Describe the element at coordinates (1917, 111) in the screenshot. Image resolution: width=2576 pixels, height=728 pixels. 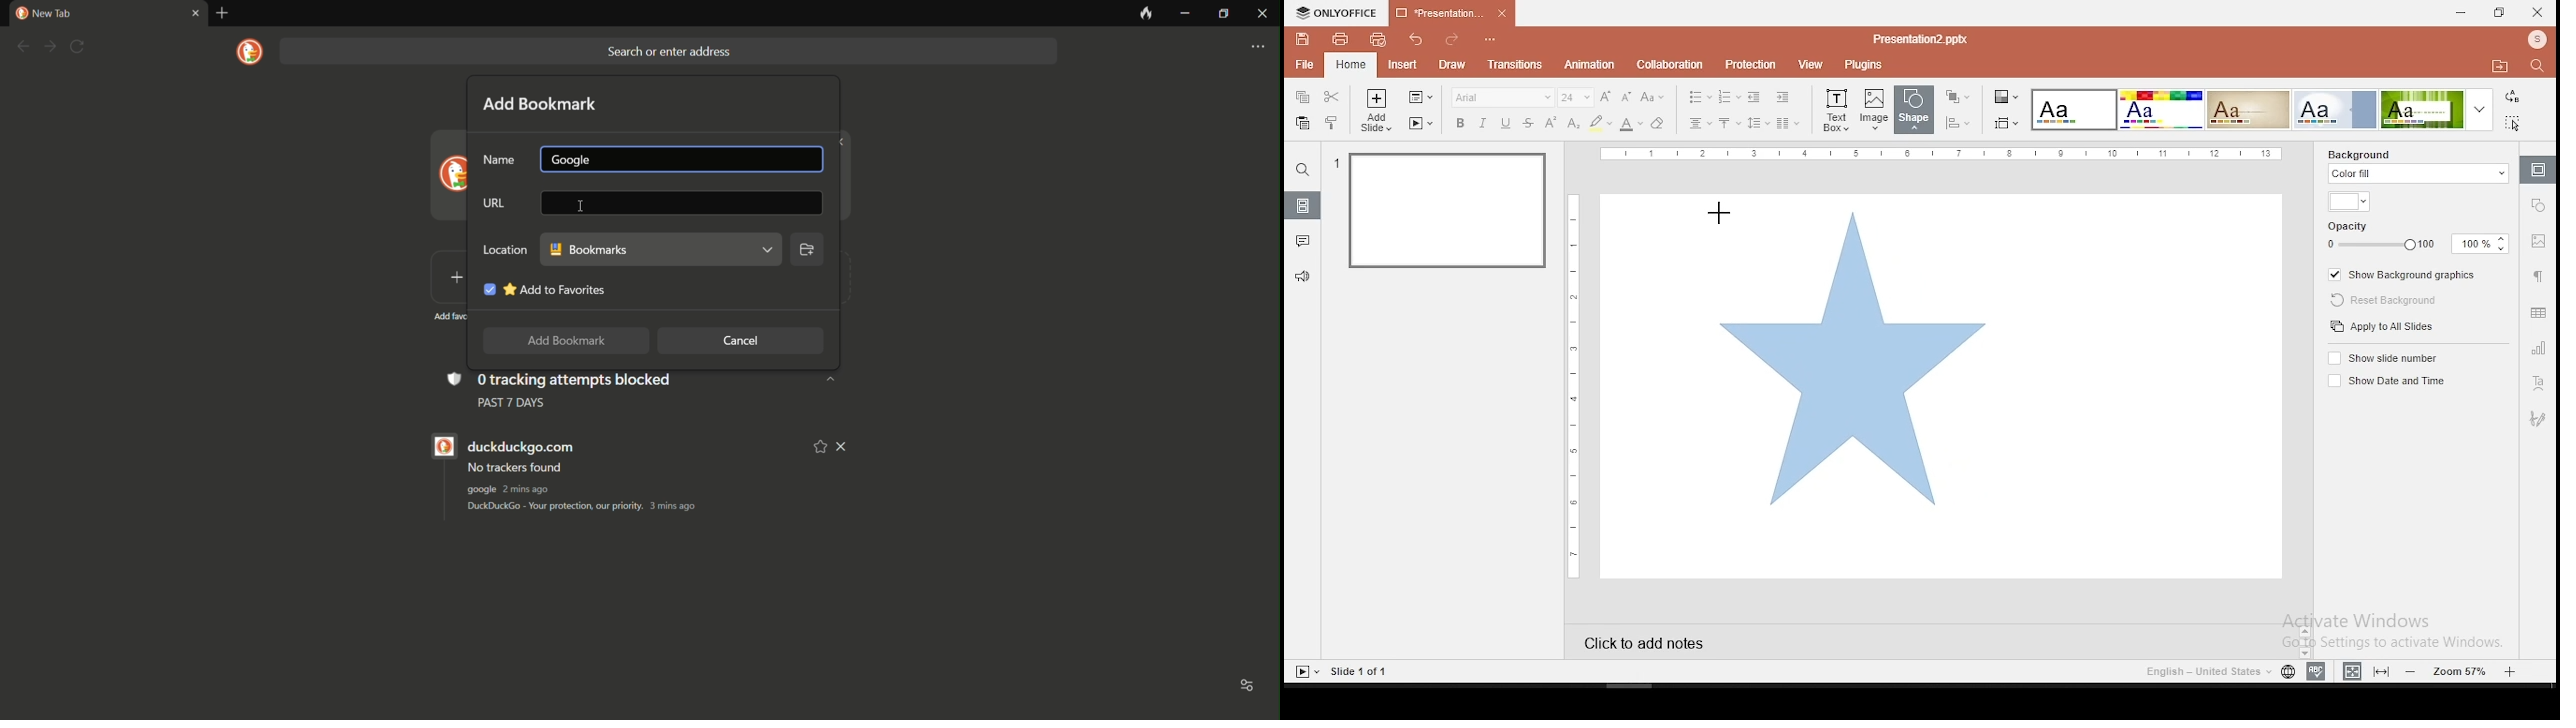
I see `shape` at that location.